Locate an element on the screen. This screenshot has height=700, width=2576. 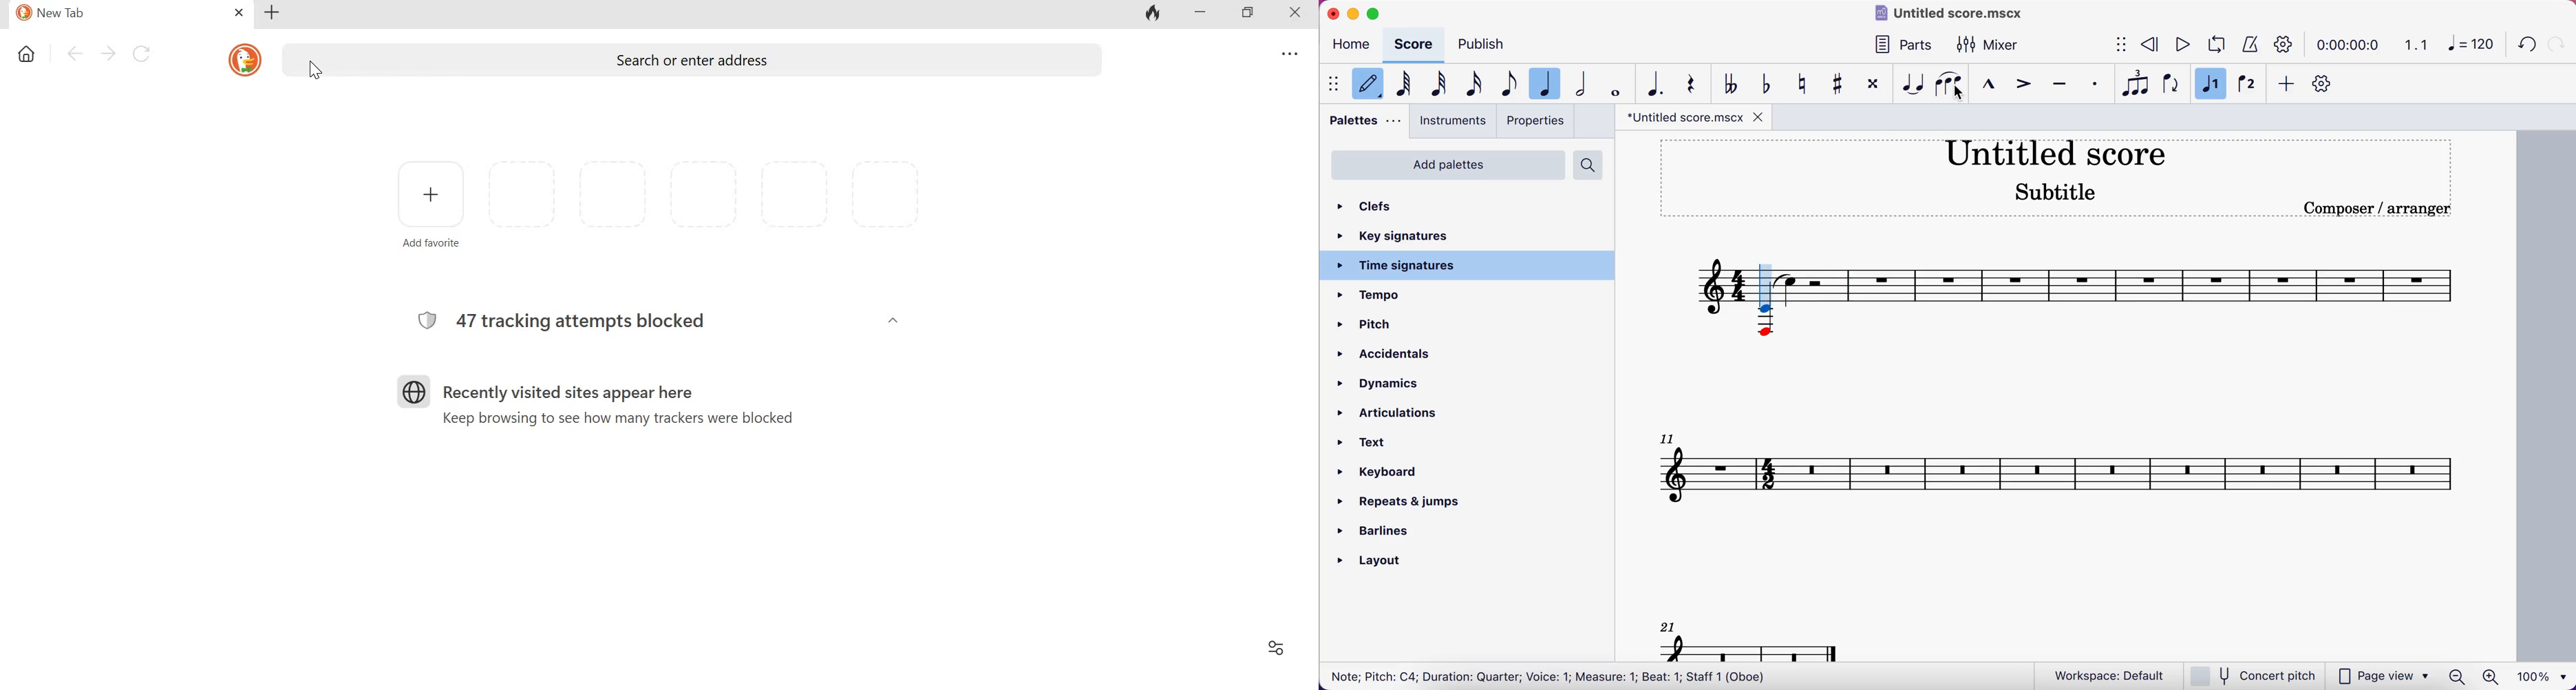
toggle flat is located at coordinates (1765, 85).